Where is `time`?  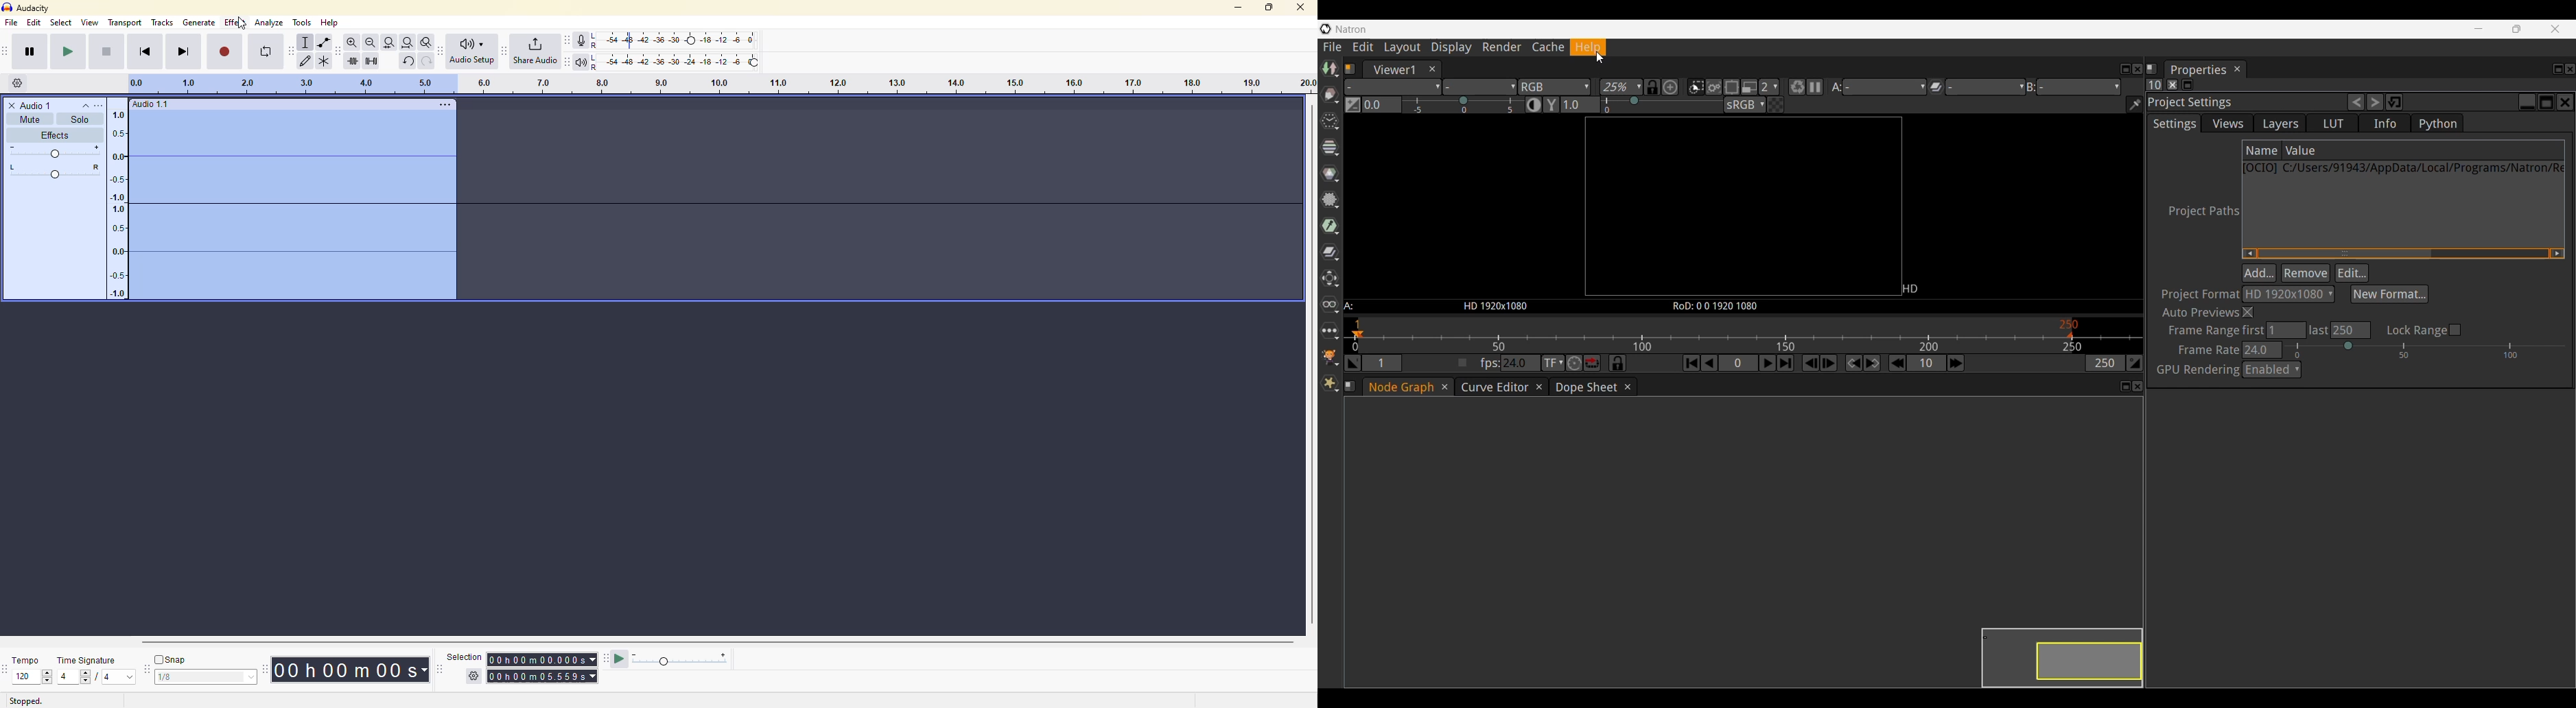 time is located at coordinates (545, 675).